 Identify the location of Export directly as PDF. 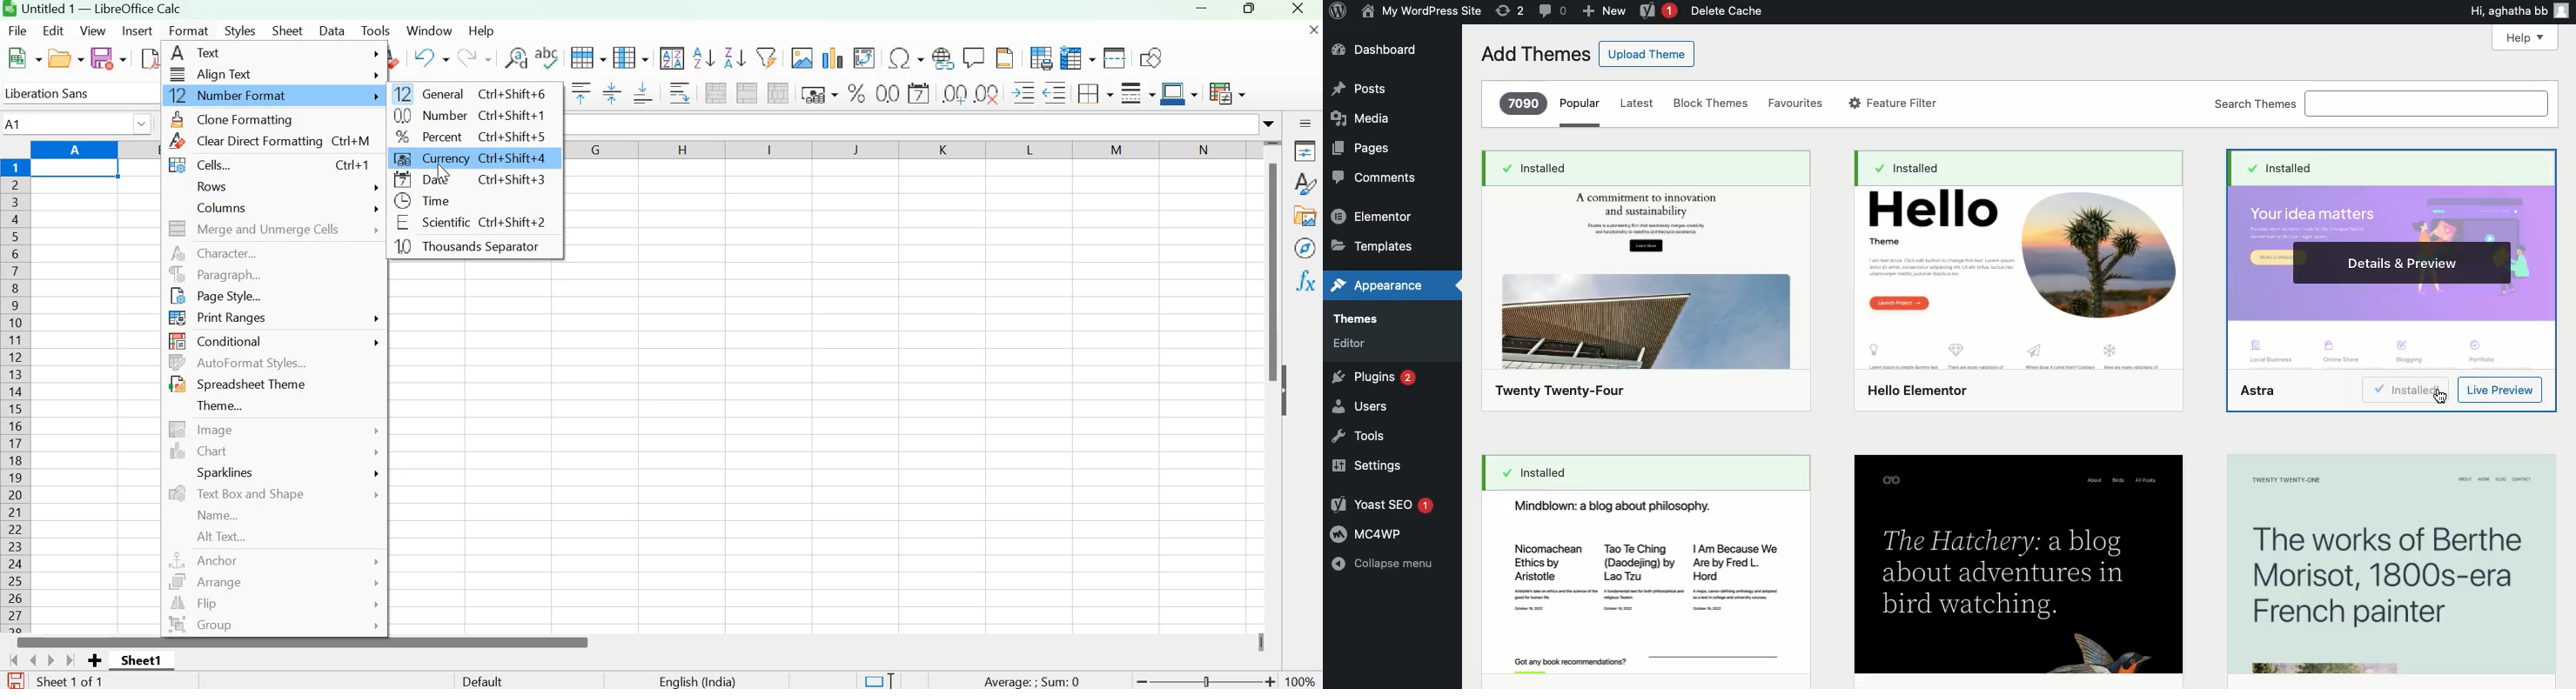
(149, 60).